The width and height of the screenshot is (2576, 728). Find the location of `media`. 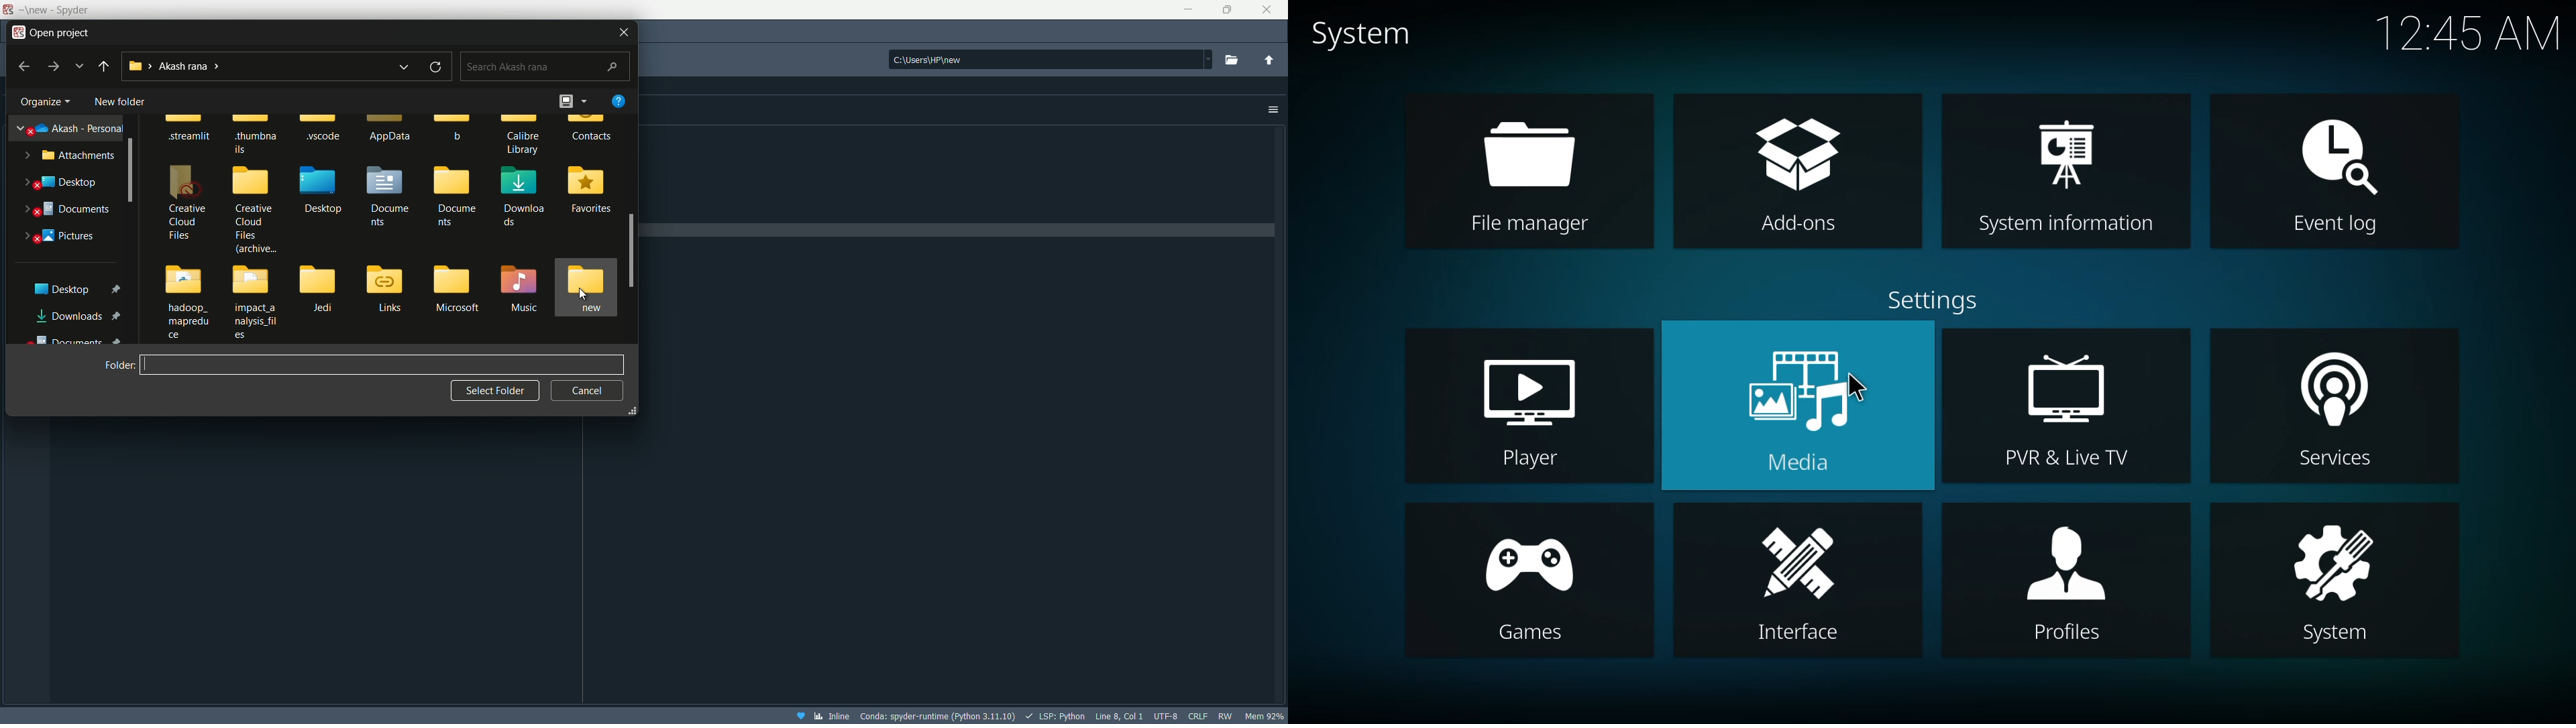

media is located at coordinates (1795, 402).